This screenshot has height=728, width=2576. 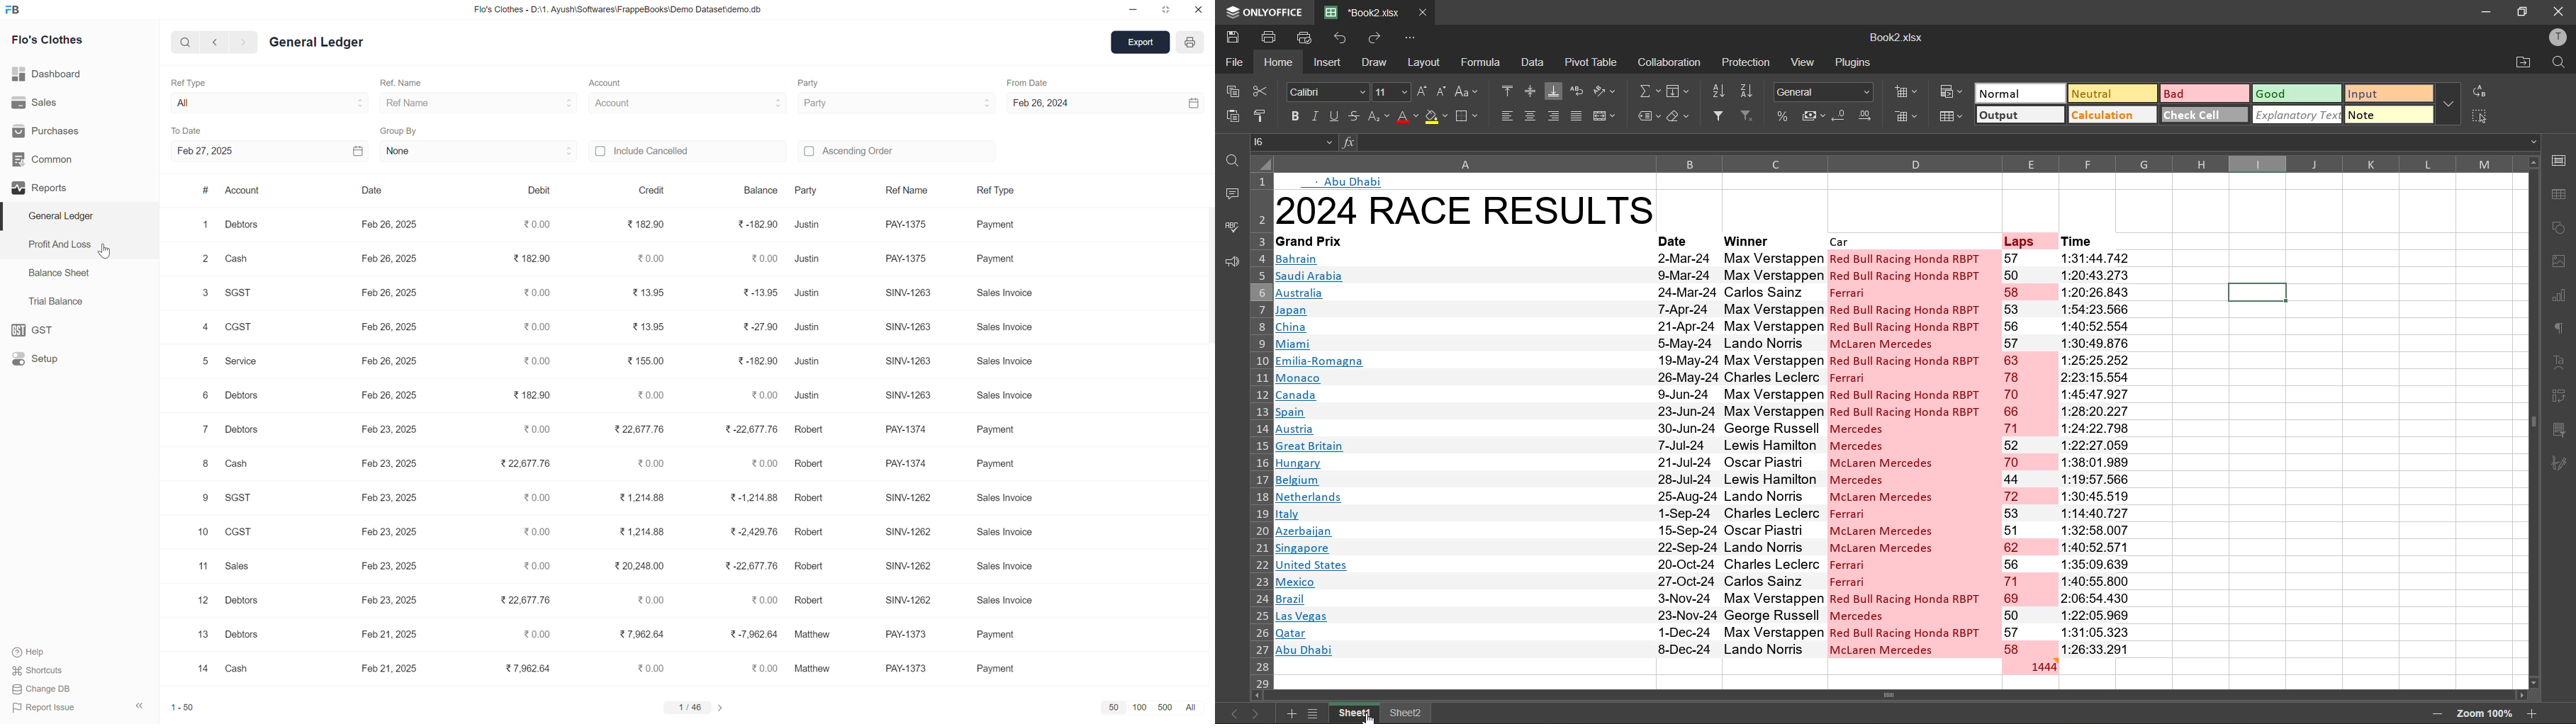 What do you see at coordinates (238, 671) in the screenshot?
I see `Cash` at bounding box center [238, 671].